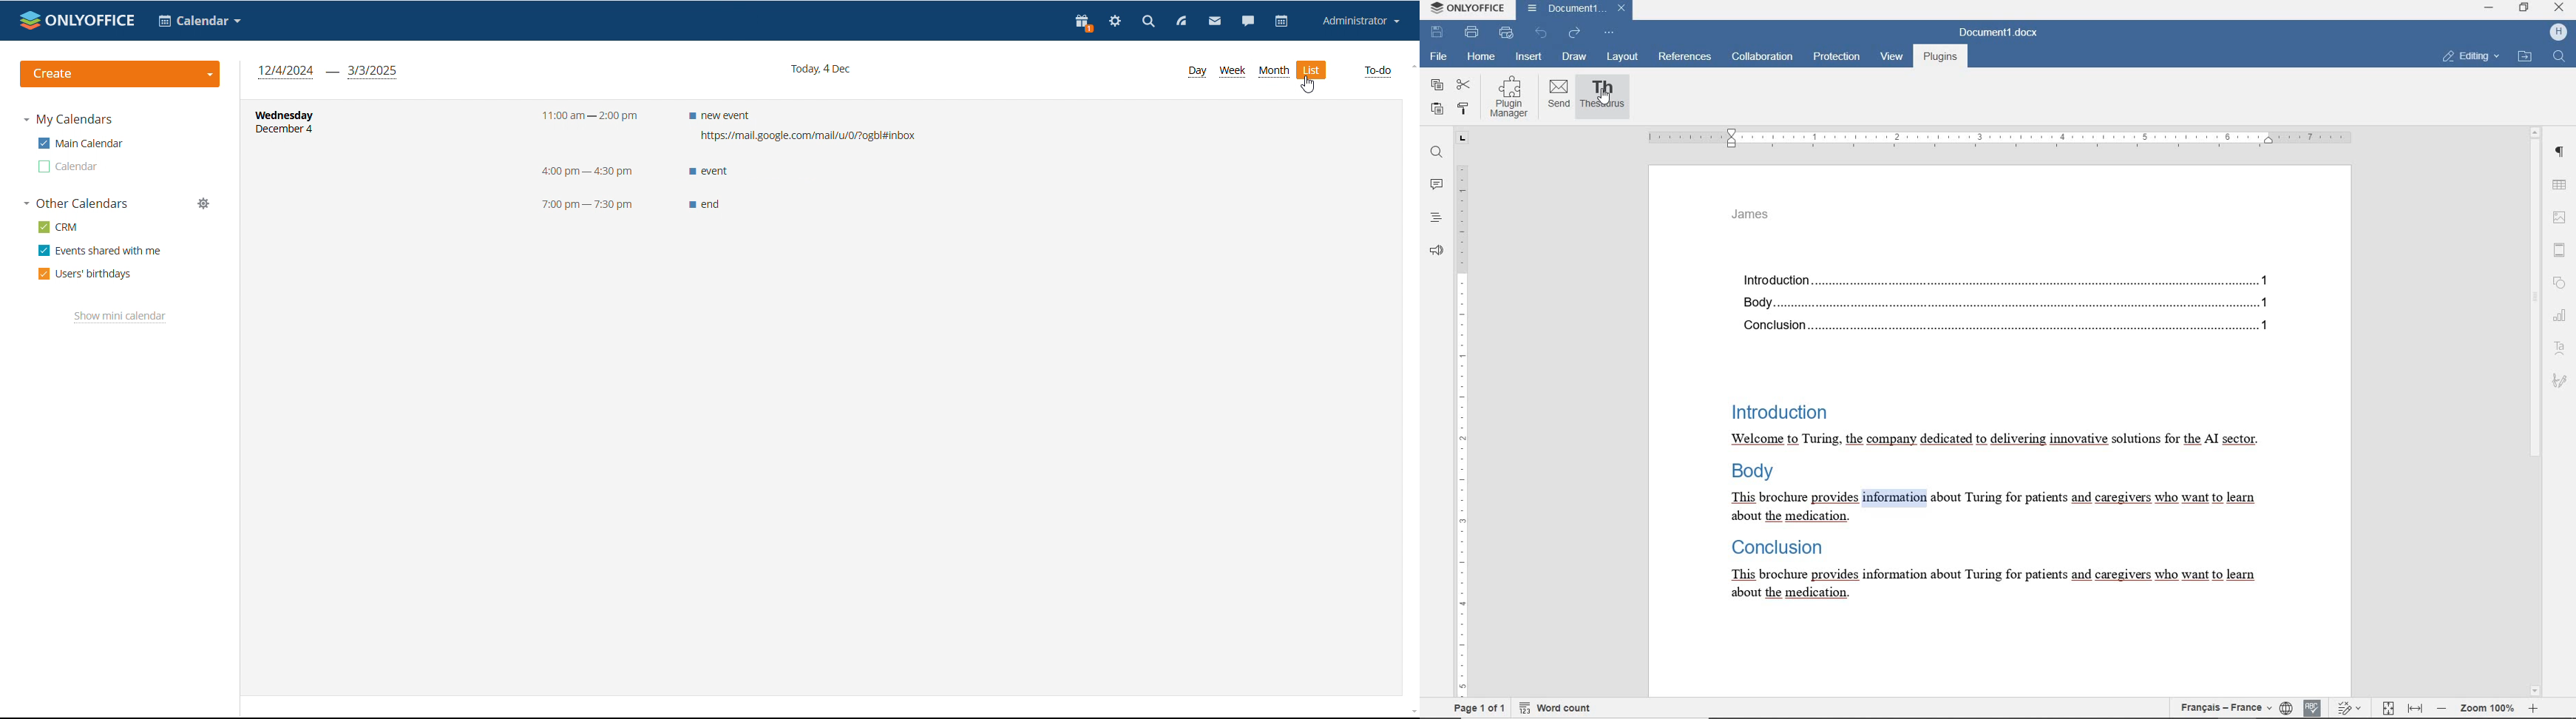  I want to click on RESTORE DOWN, so click(2525, 8).